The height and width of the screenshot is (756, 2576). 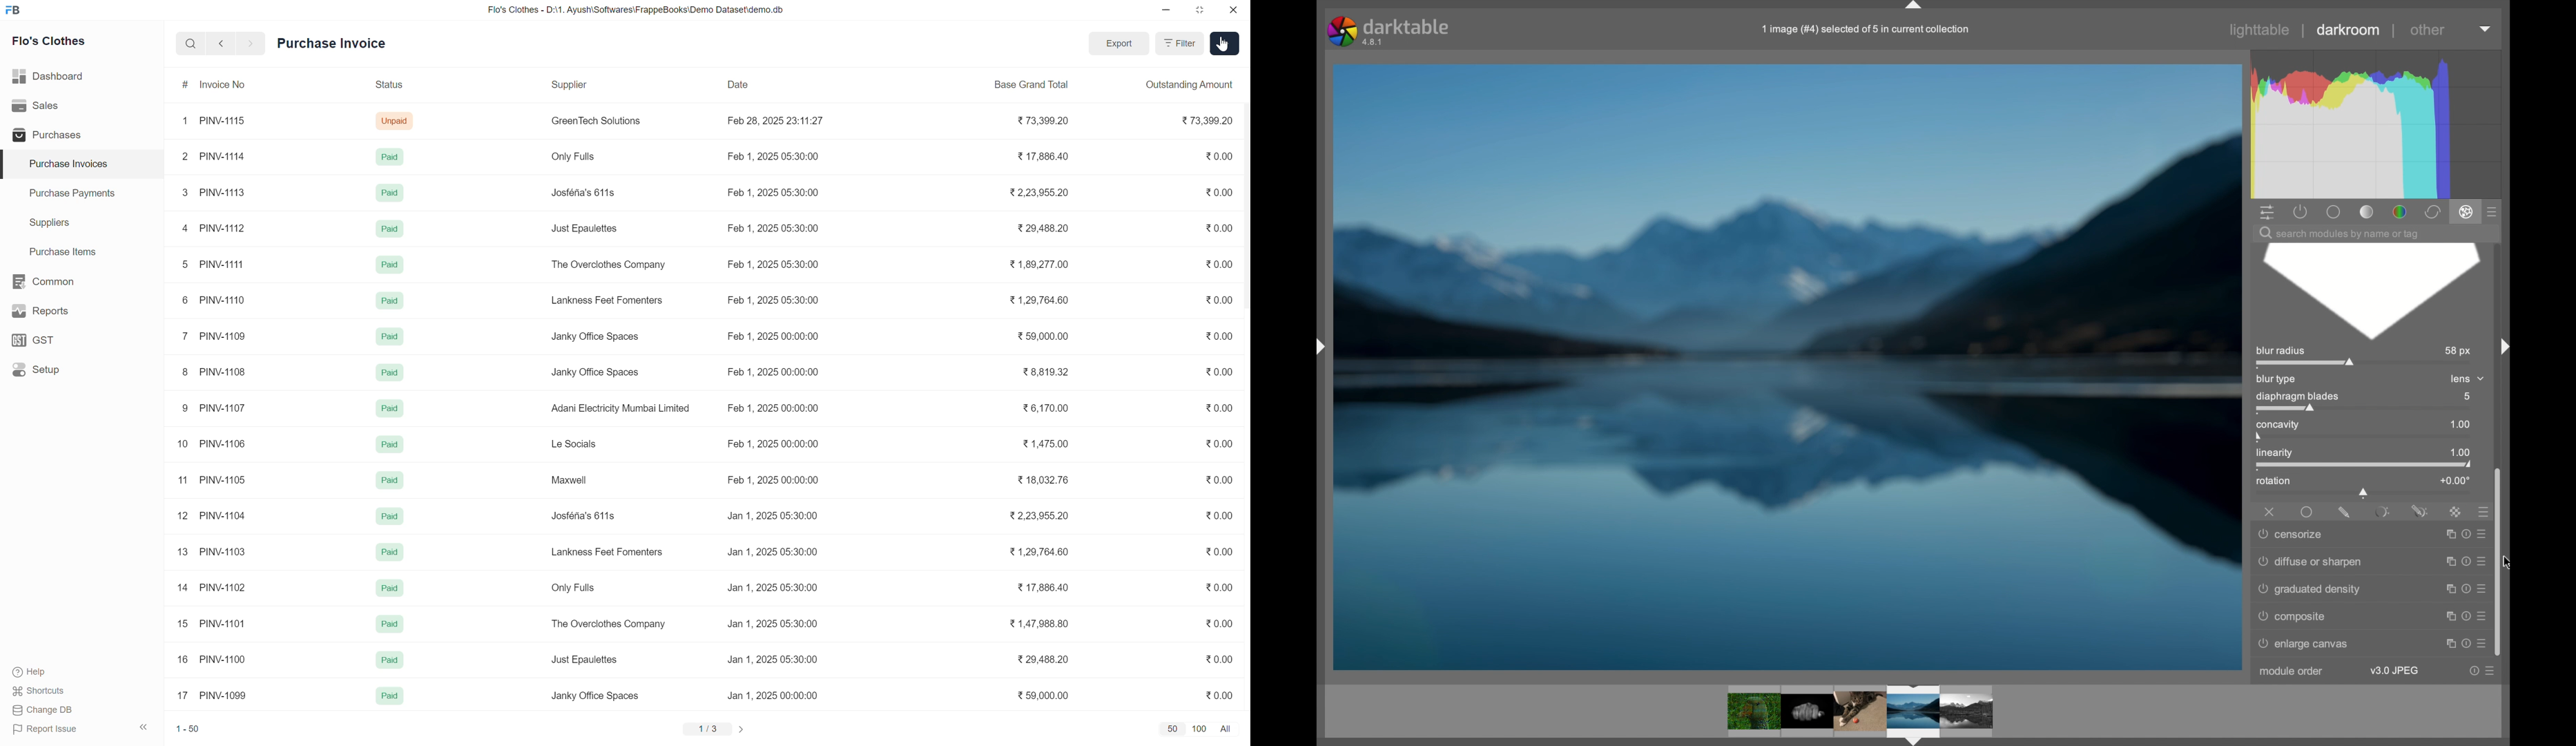 What do you see at coordinates (1051, 482) in the screenshot?
I see `18,032.76` at bounding box center [1051, 482].